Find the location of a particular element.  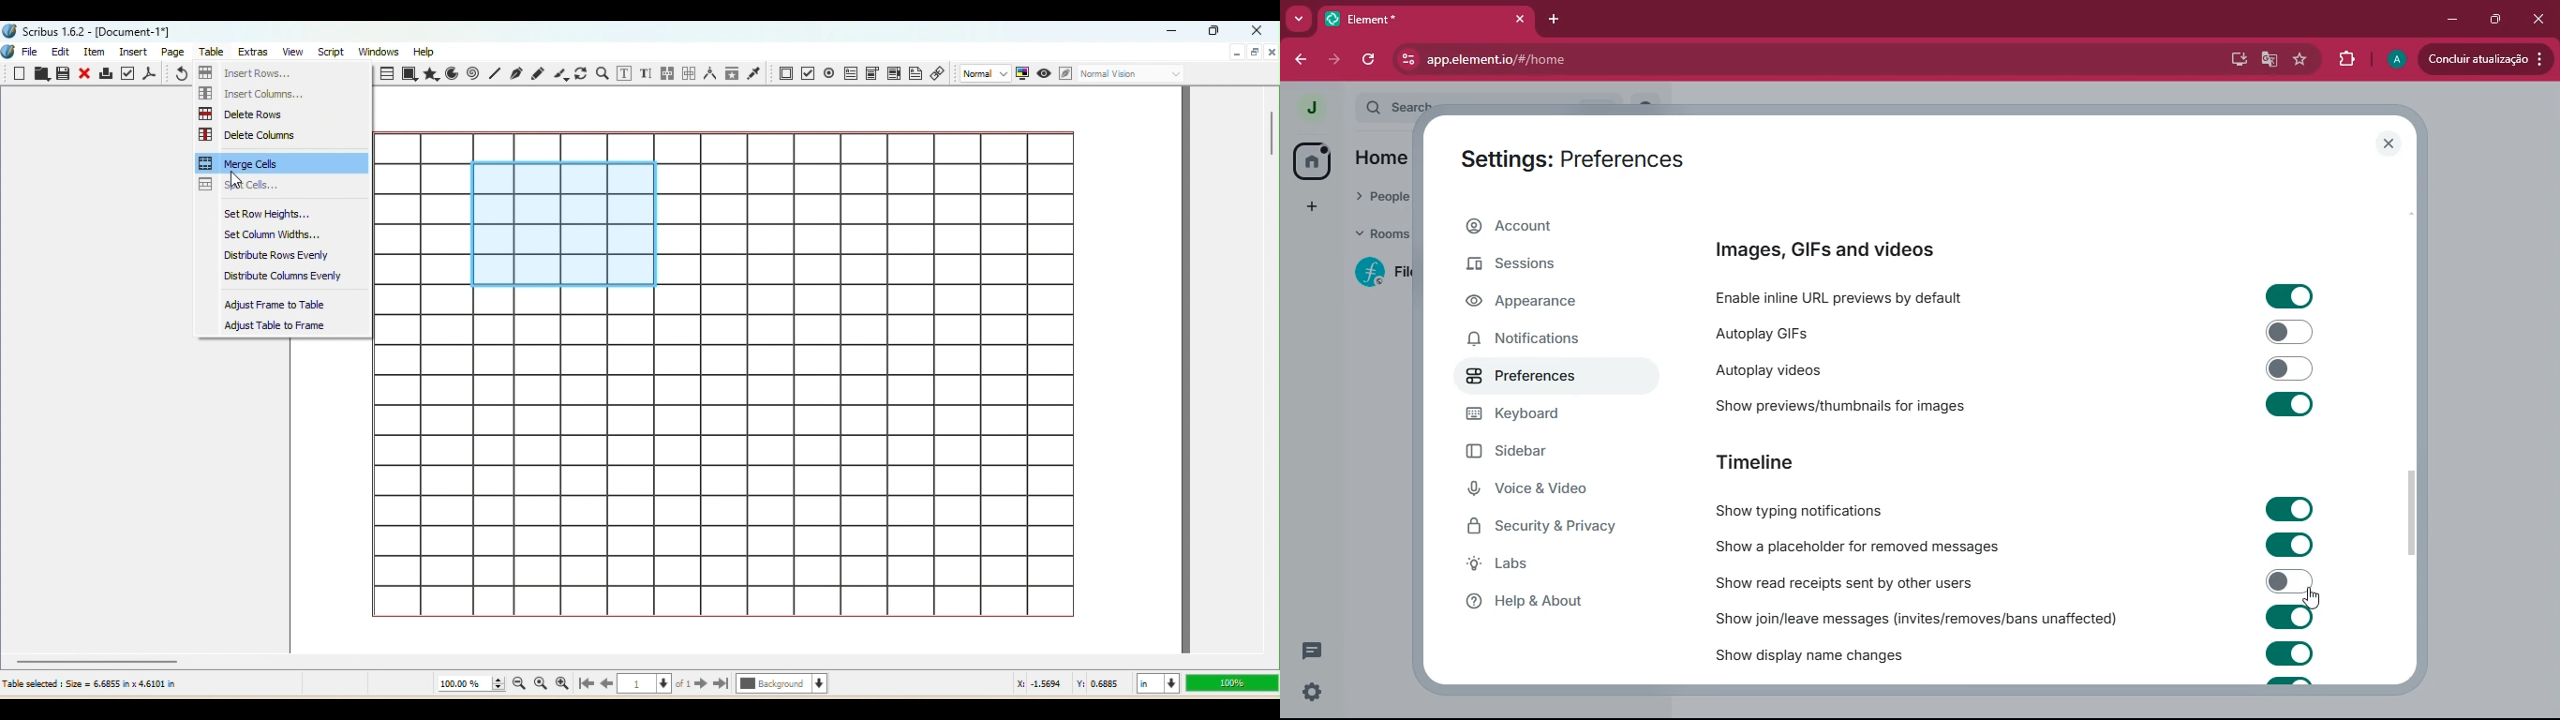

Select the image preview quality is located at coordinates (983, 73).